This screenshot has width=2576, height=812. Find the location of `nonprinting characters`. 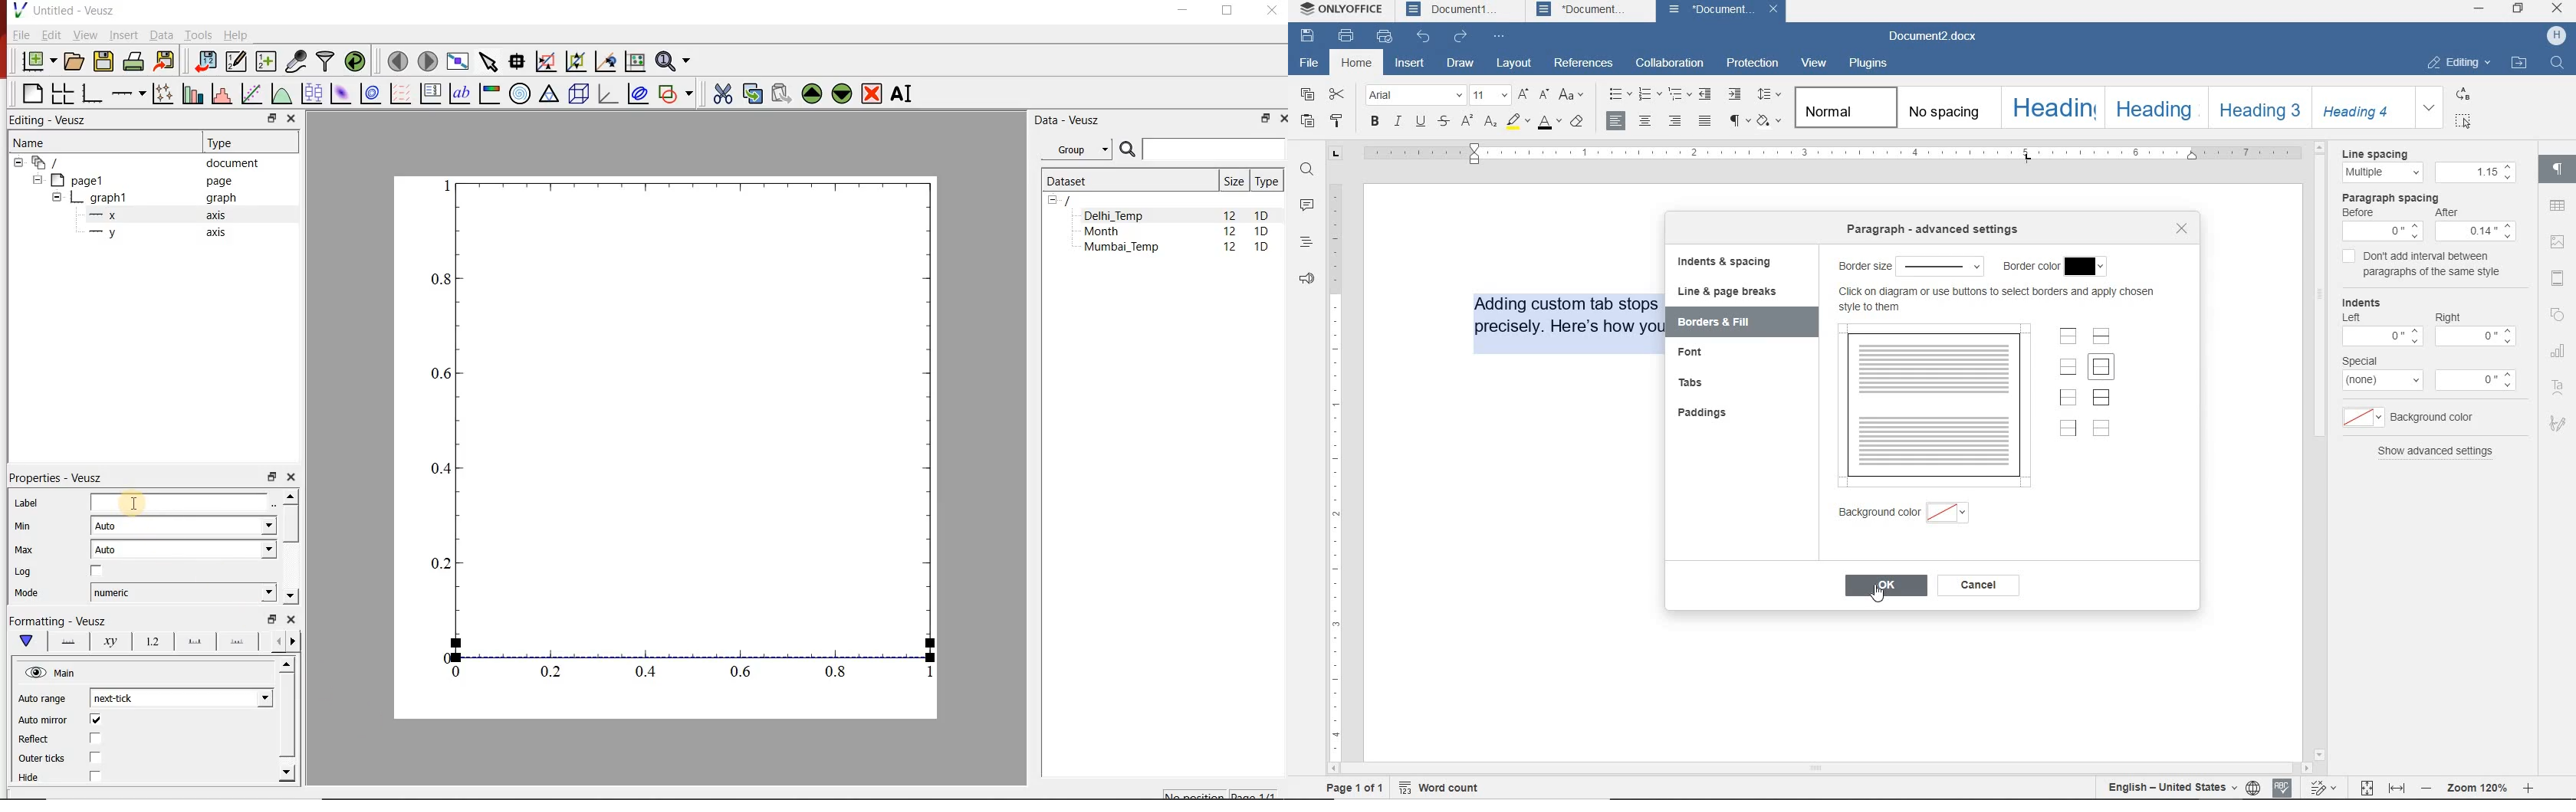

nonprinting characters is located at coordinates (1738, 123).